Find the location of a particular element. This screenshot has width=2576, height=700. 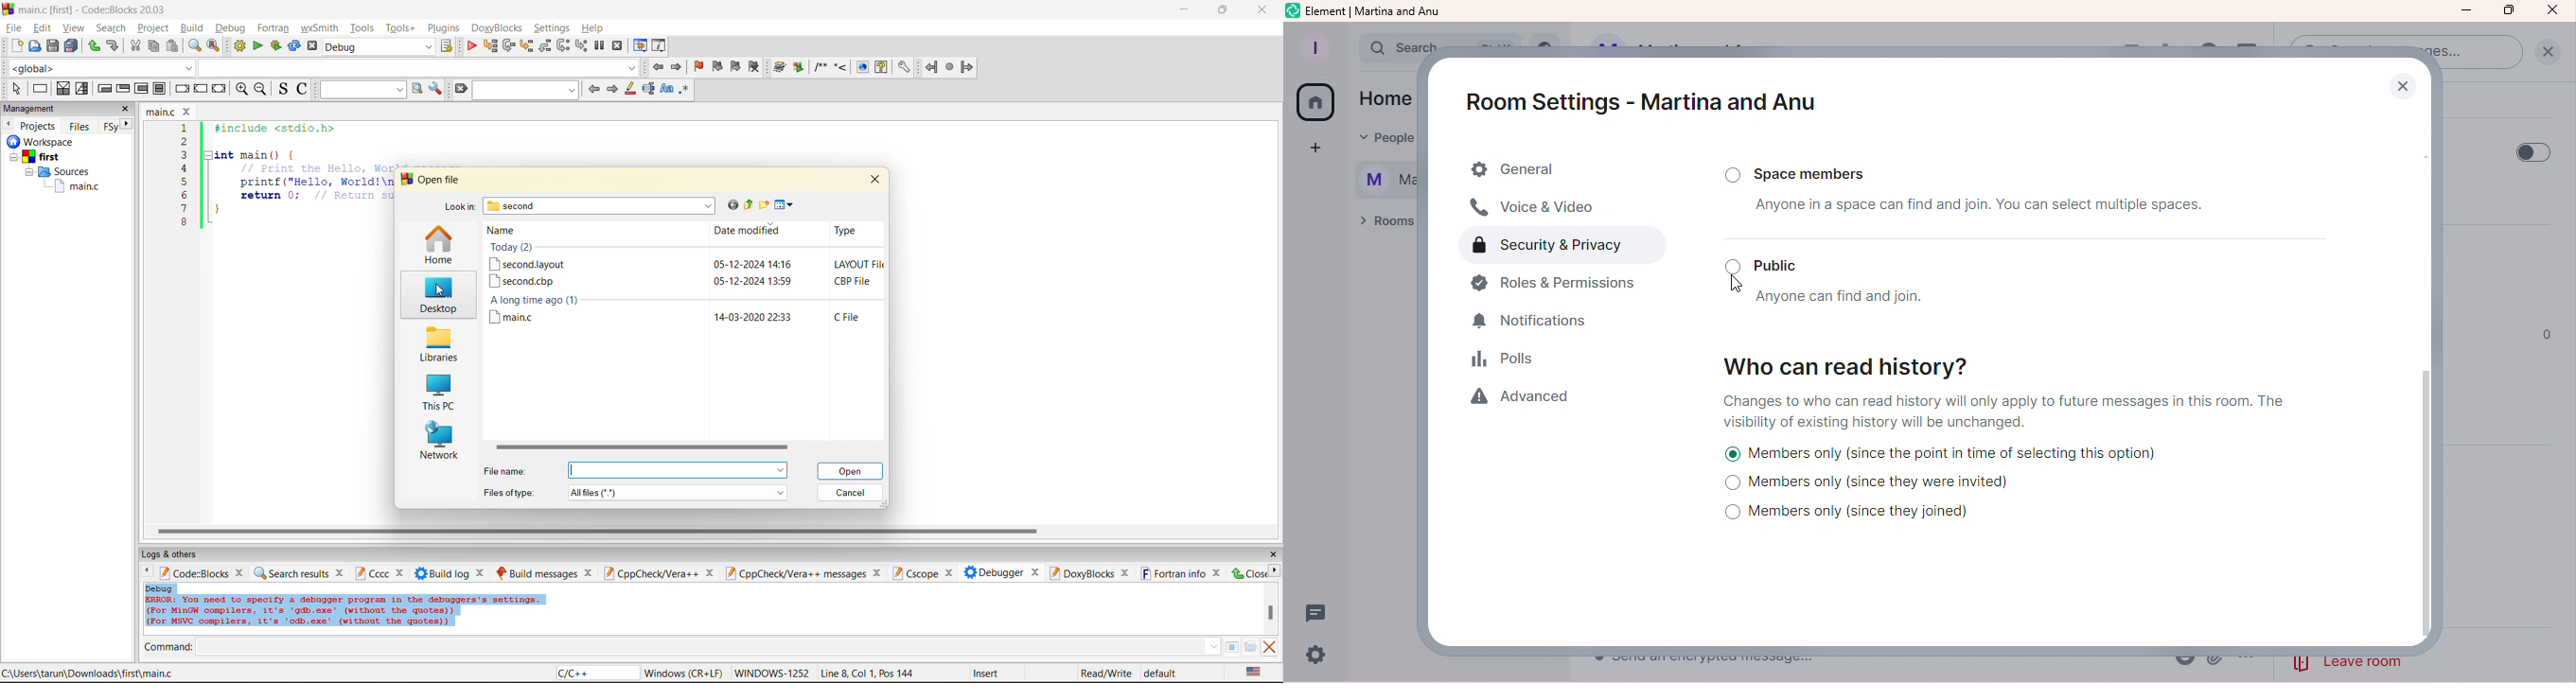

this pc is located at coordinates (437, 394).